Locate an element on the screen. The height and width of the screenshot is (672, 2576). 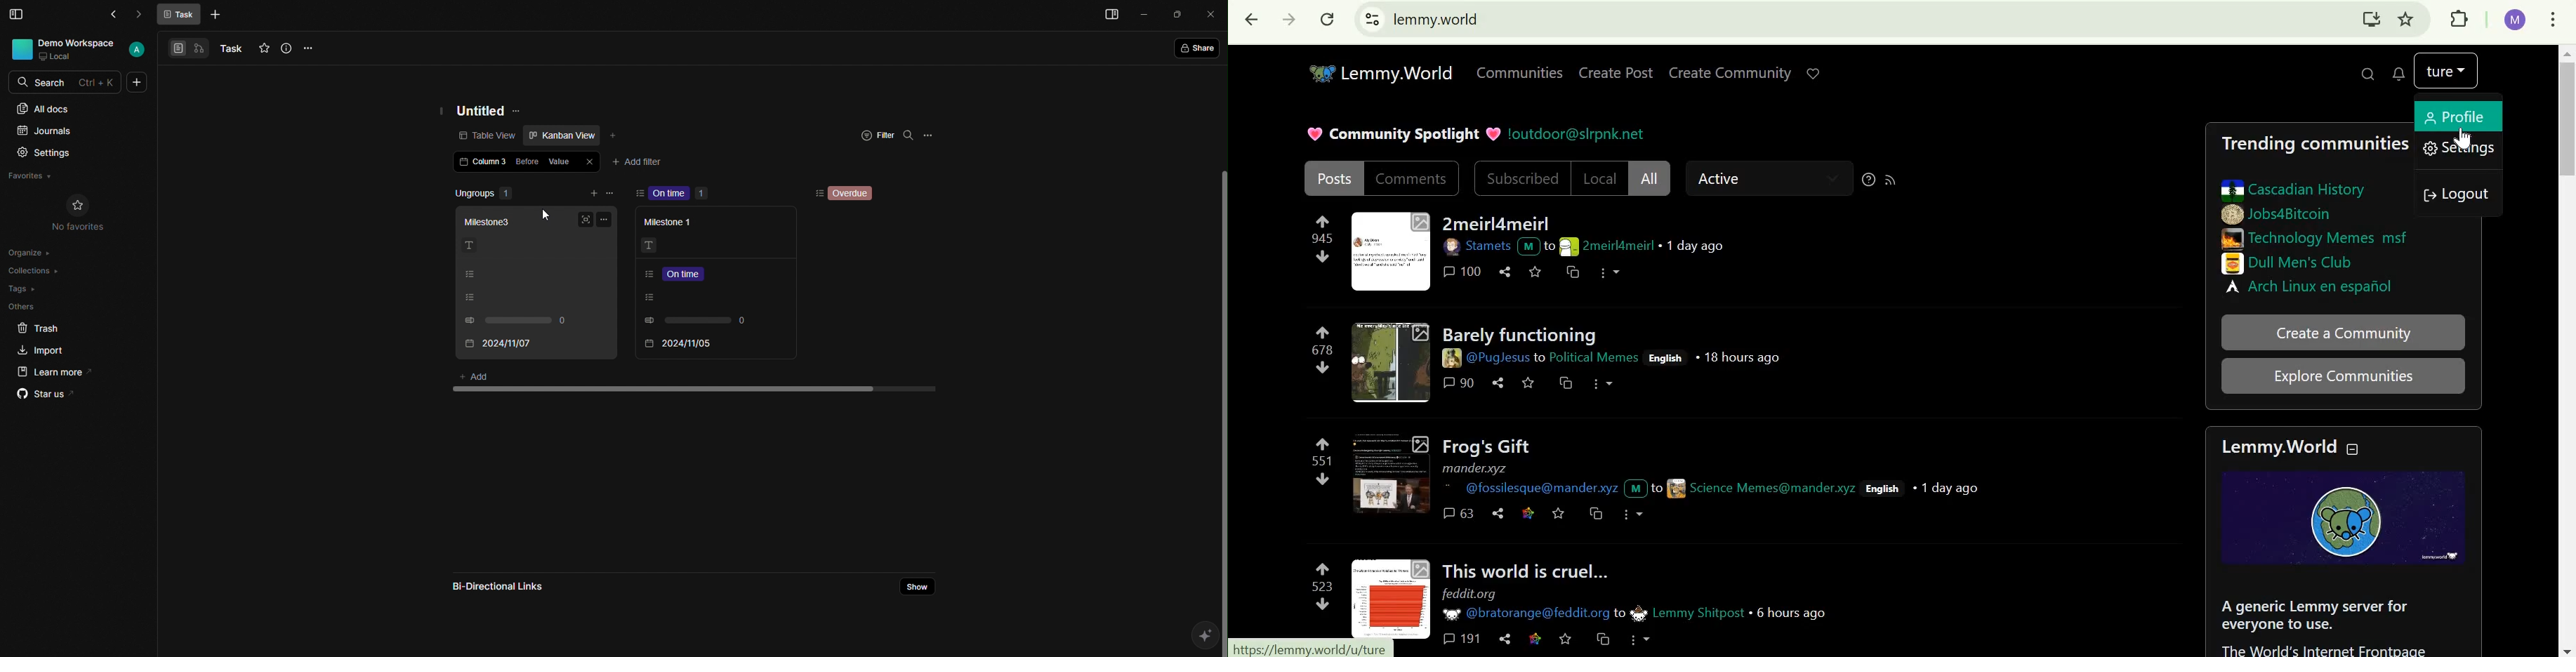
User is located at coordinates (78, 49).